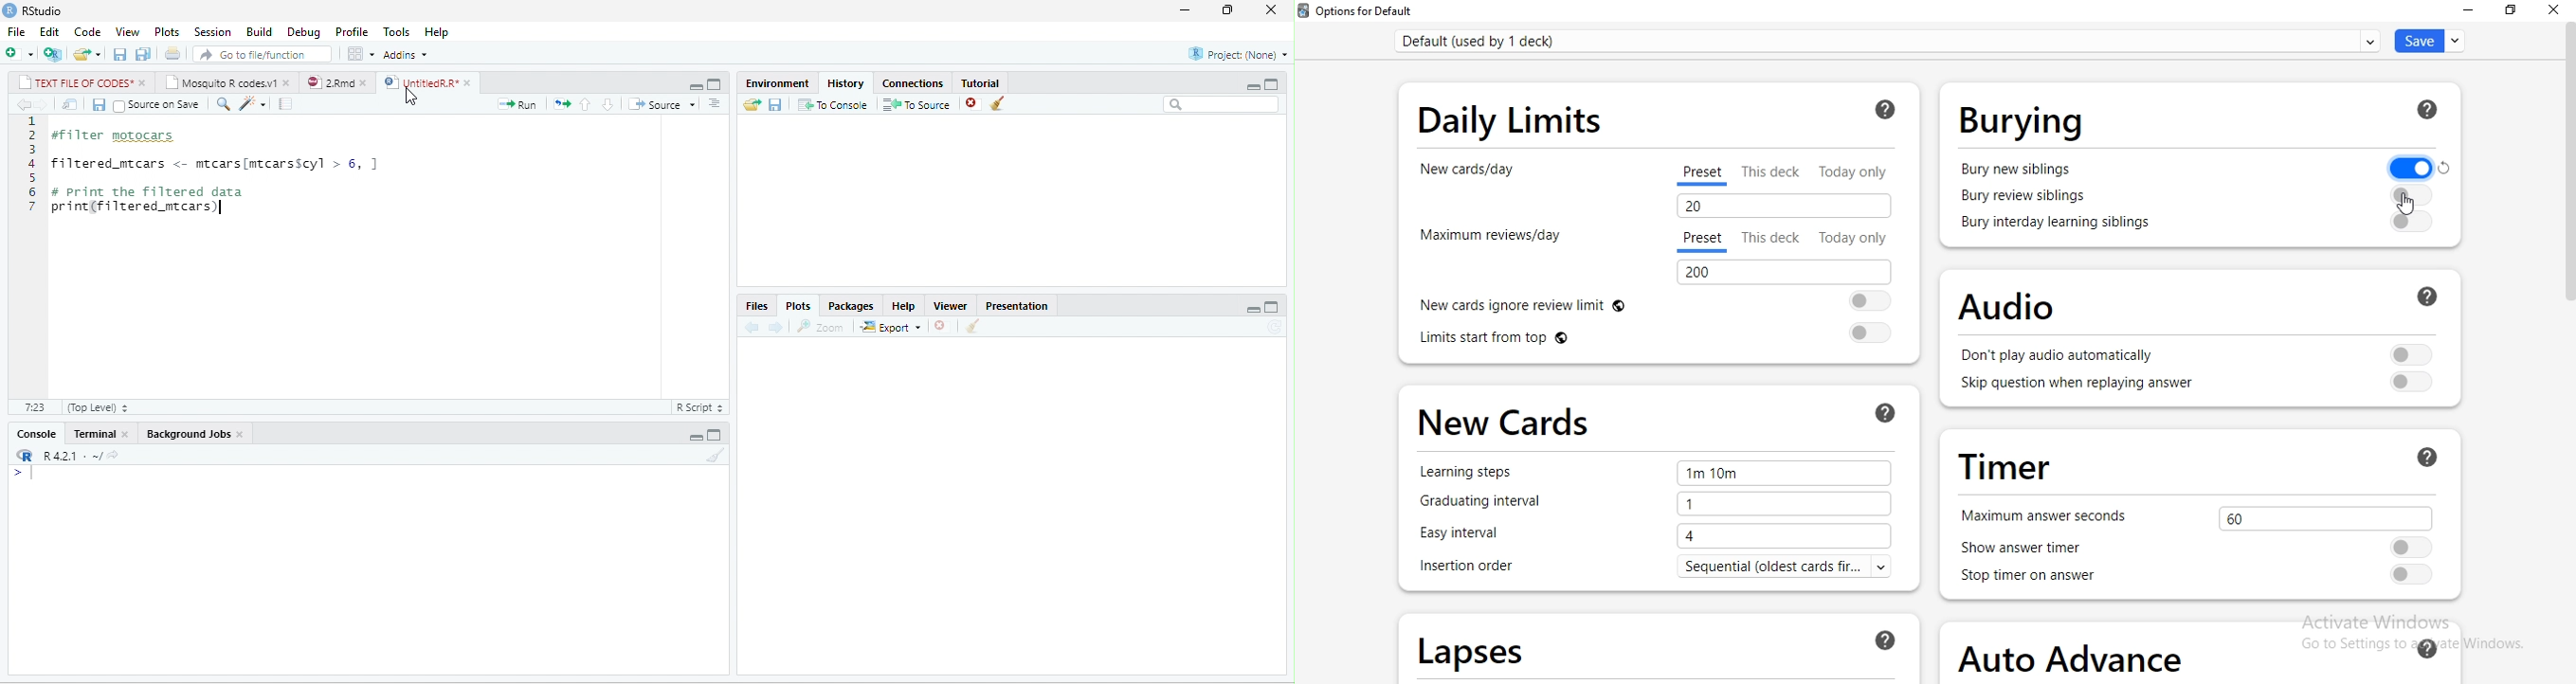 Image resolution: width=2576 pixels, height=700 pixels. Describe the element at coordinates (70, 104) in the screenshot. I see `show in new window` at that location.